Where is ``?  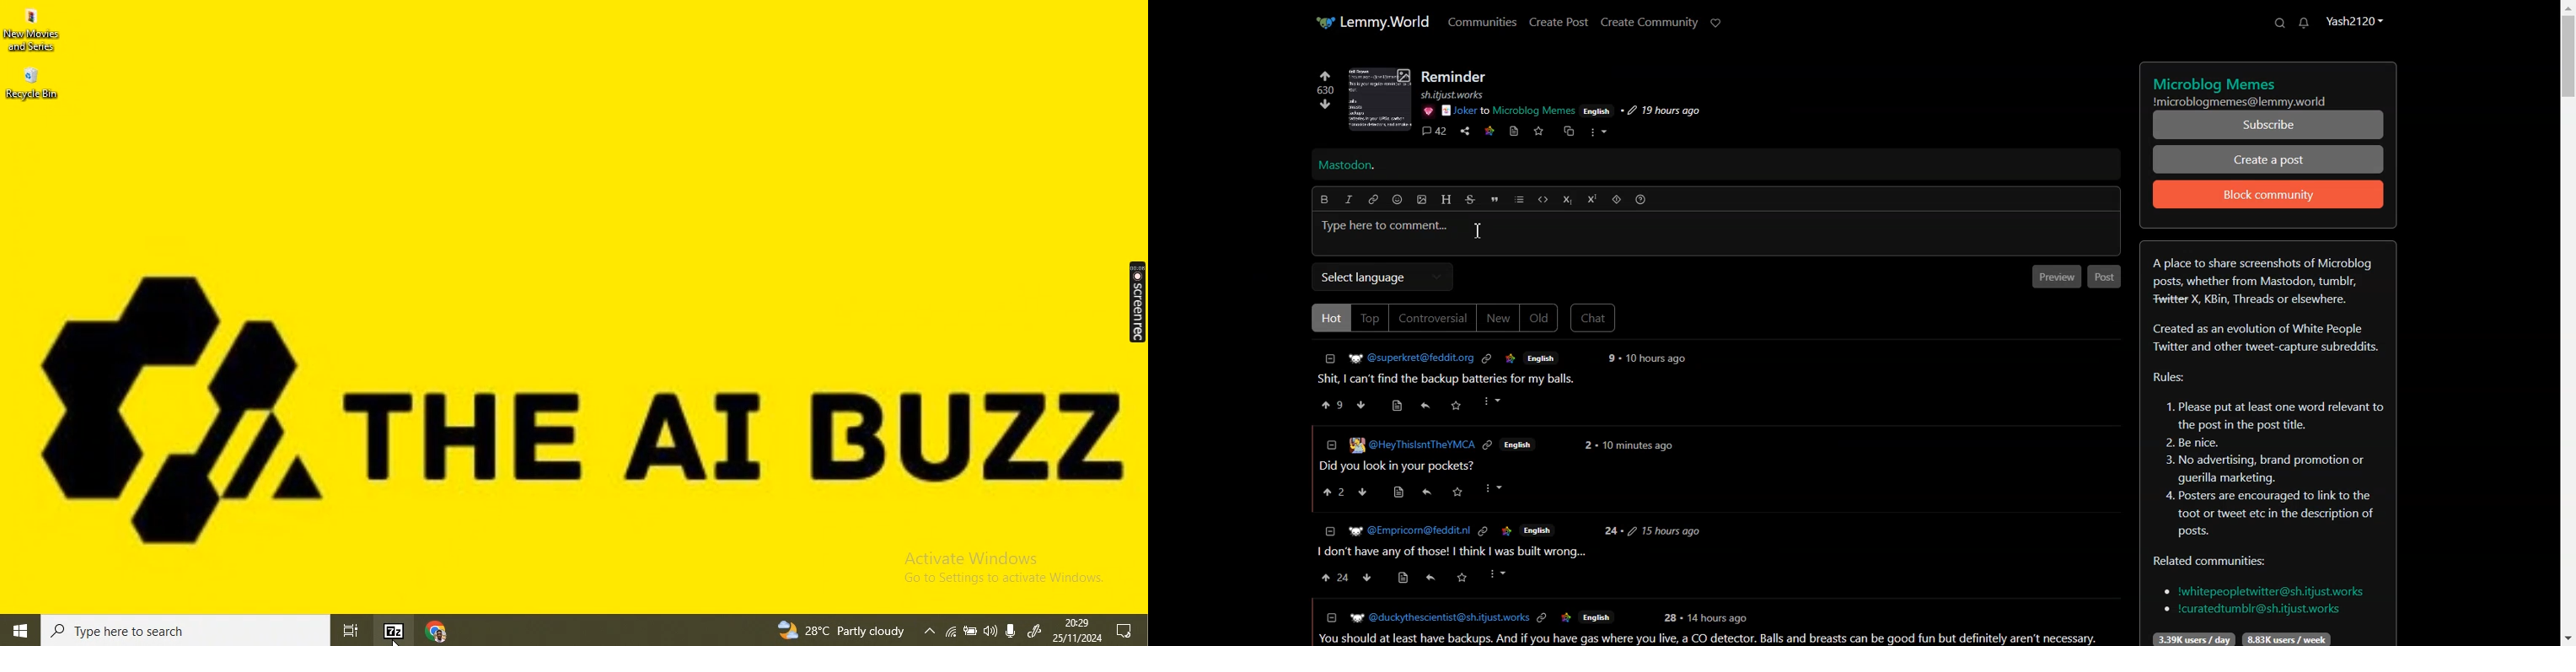  is located at coordinates (1396, 493).